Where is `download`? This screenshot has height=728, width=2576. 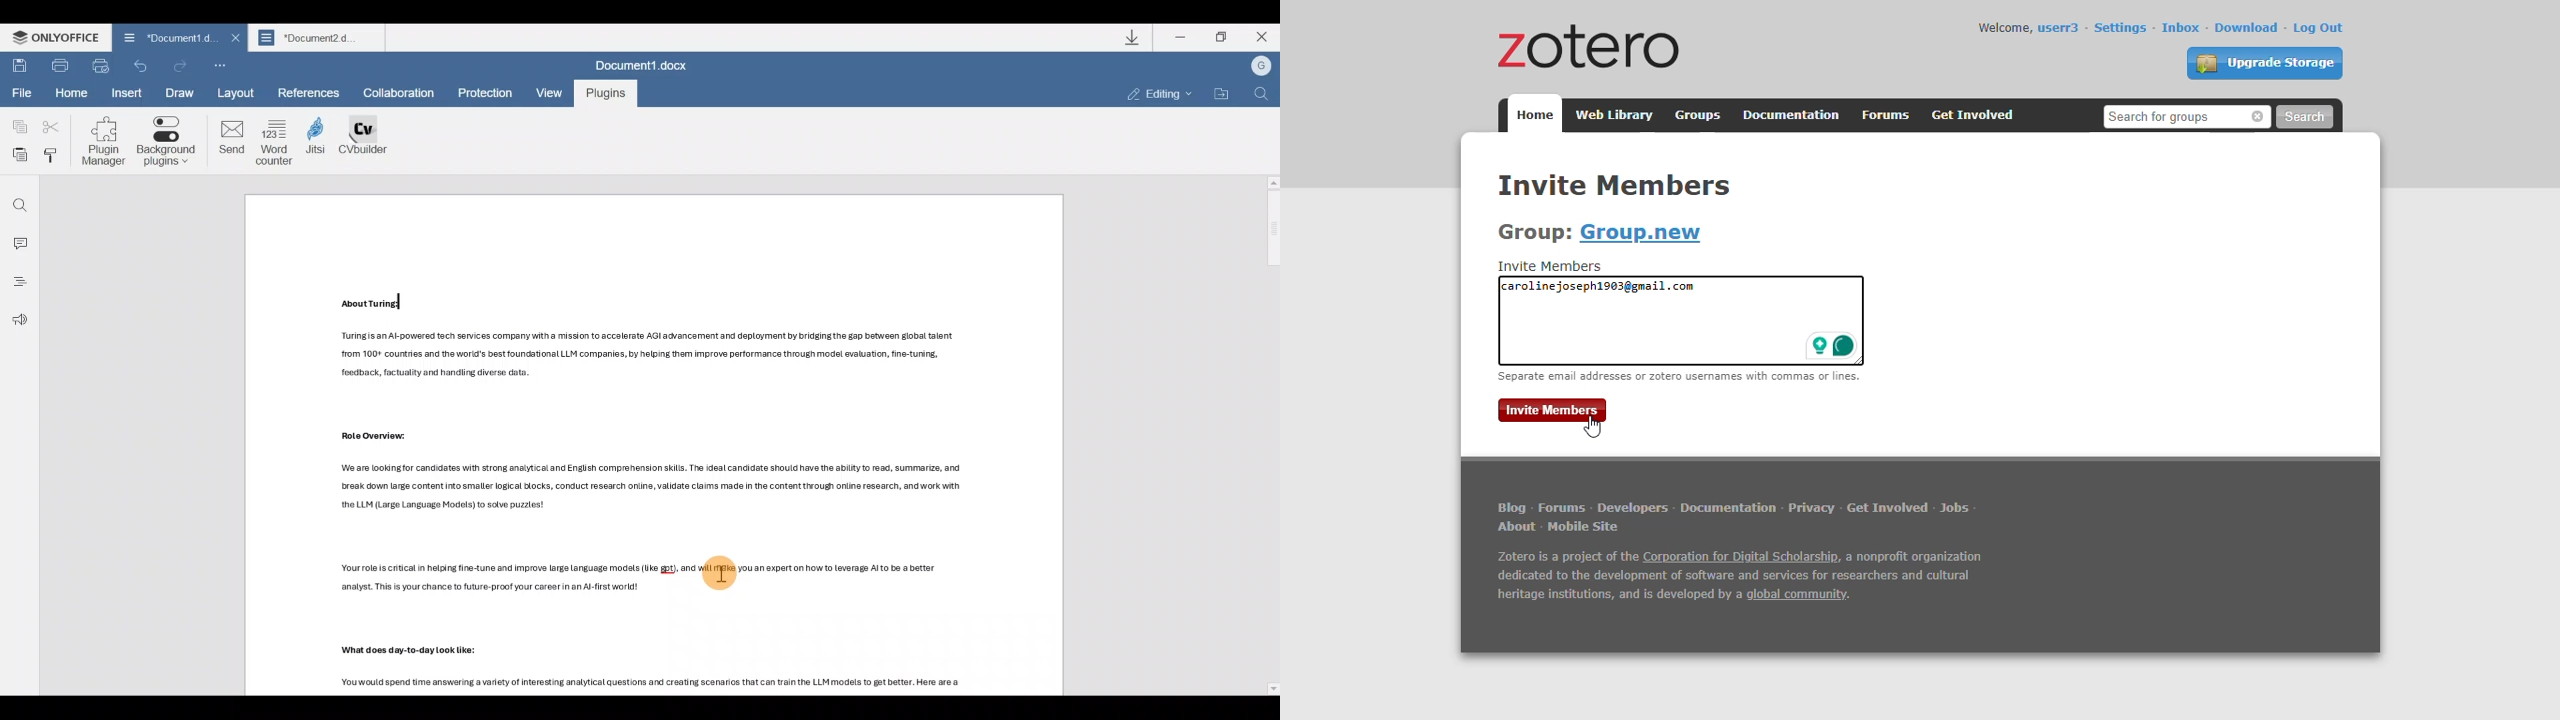
download is located at coordinates (2248, 27).